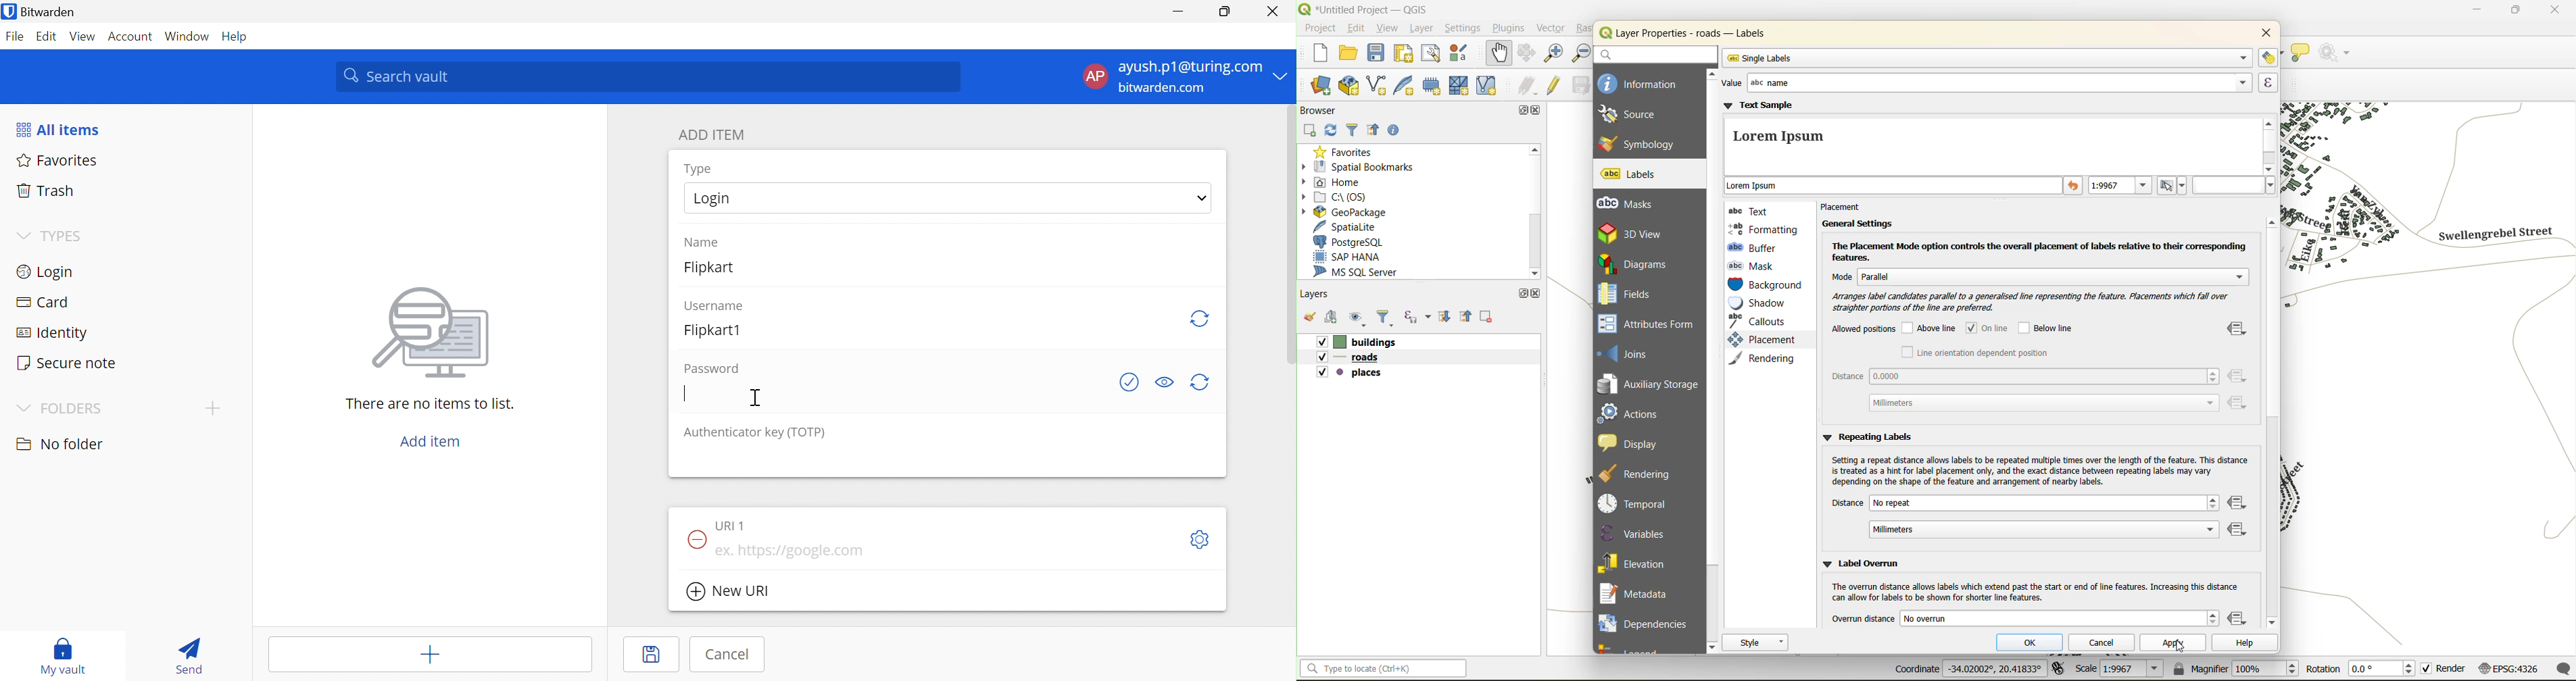  I want to click on placement, so click(1846, 208).